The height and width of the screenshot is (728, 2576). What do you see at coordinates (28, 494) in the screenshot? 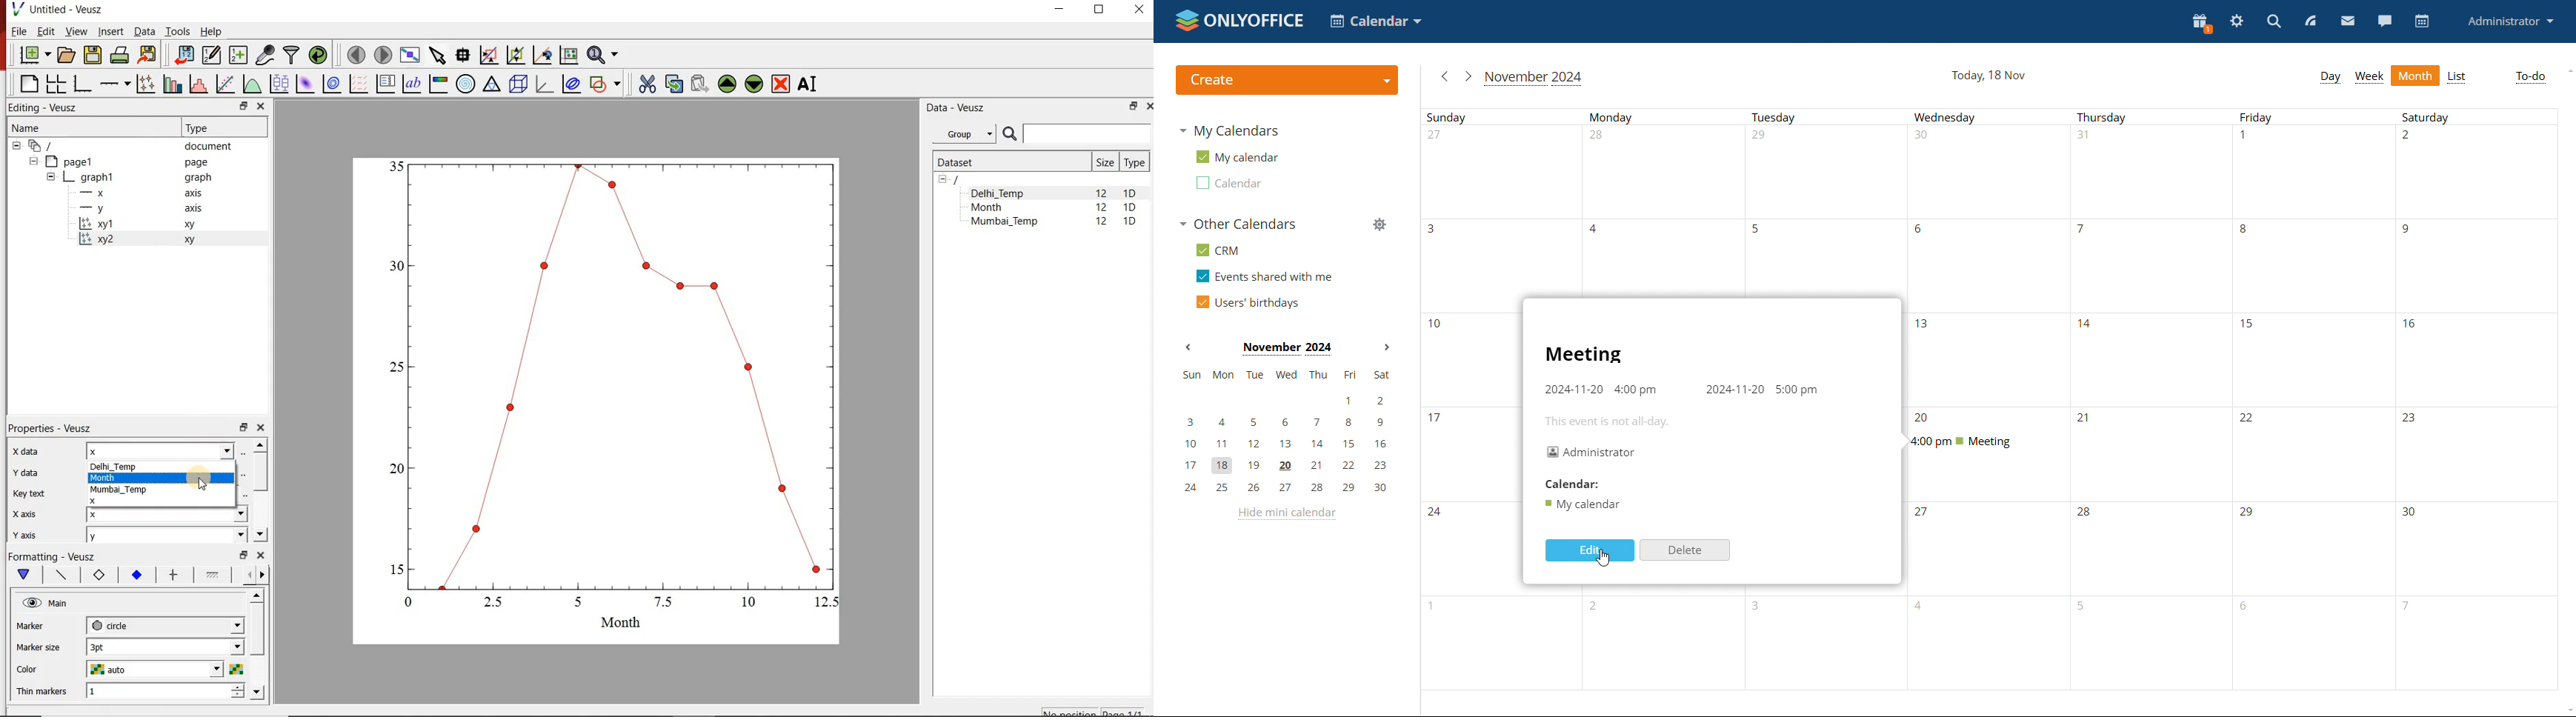
I see `Key text` at bounding box center [28, 494].